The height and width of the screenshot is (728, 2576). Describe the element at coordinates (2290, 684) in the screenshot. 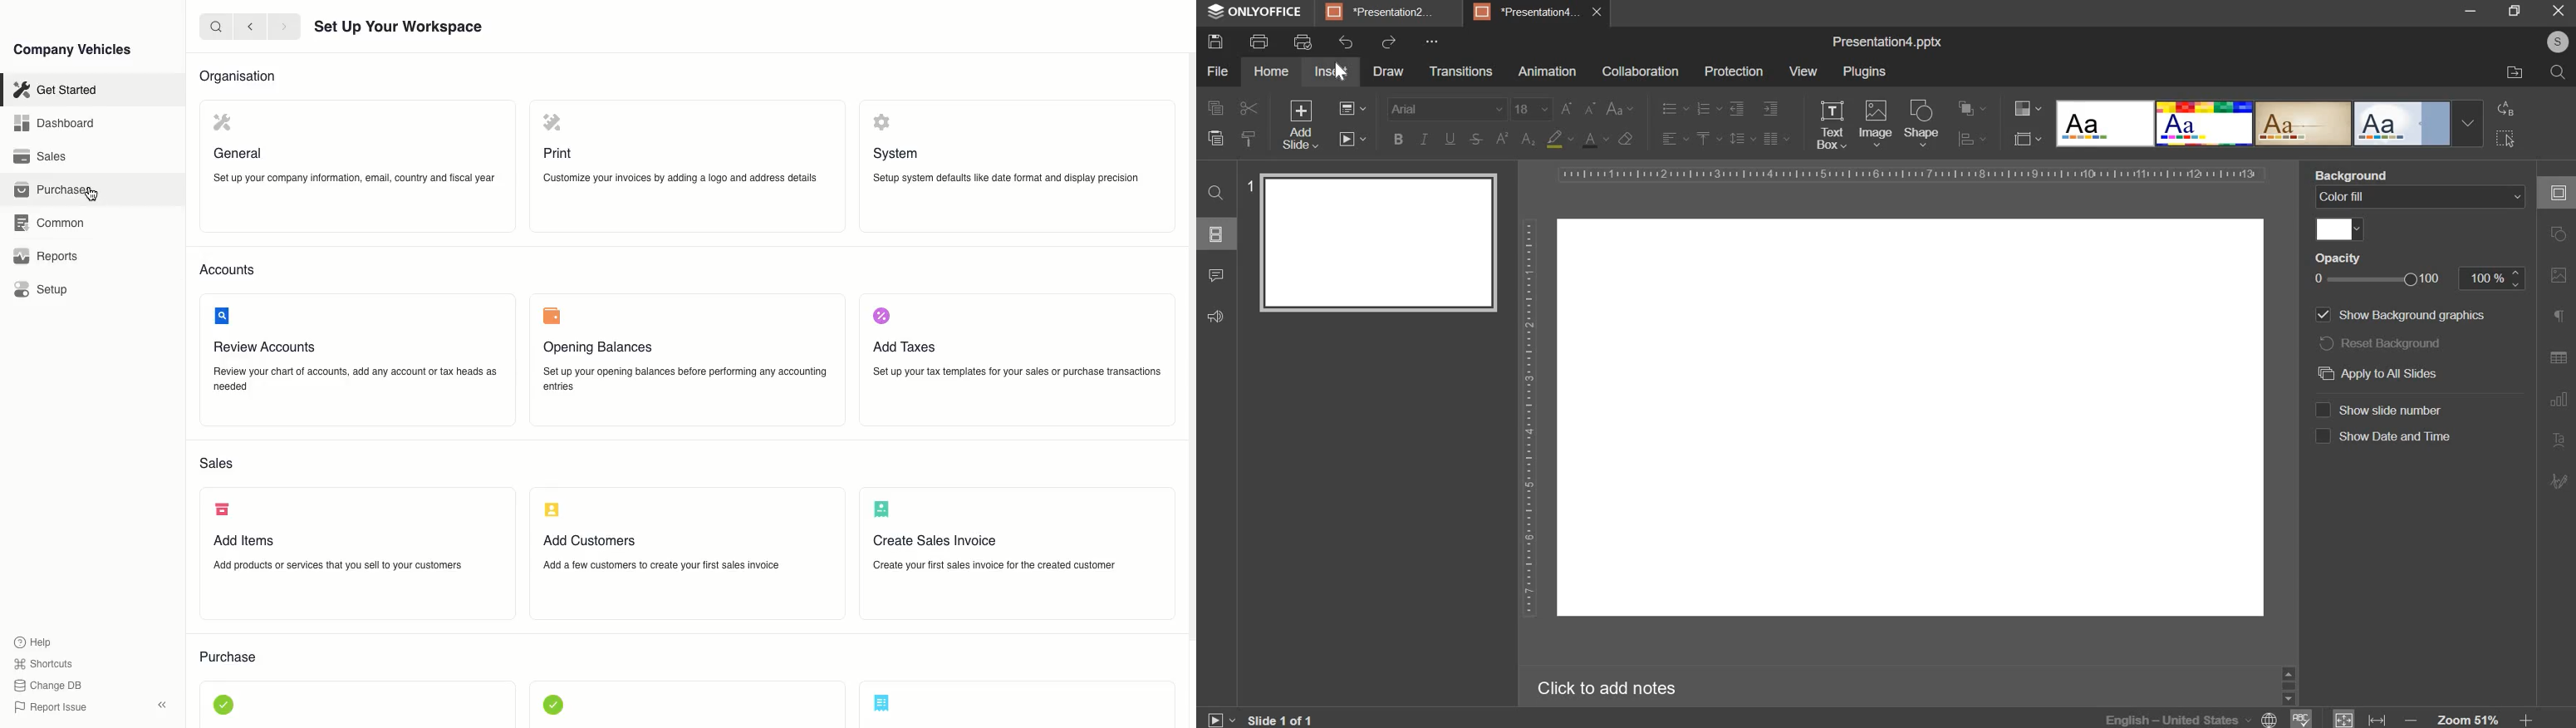

I see `scroll bar` at that location.